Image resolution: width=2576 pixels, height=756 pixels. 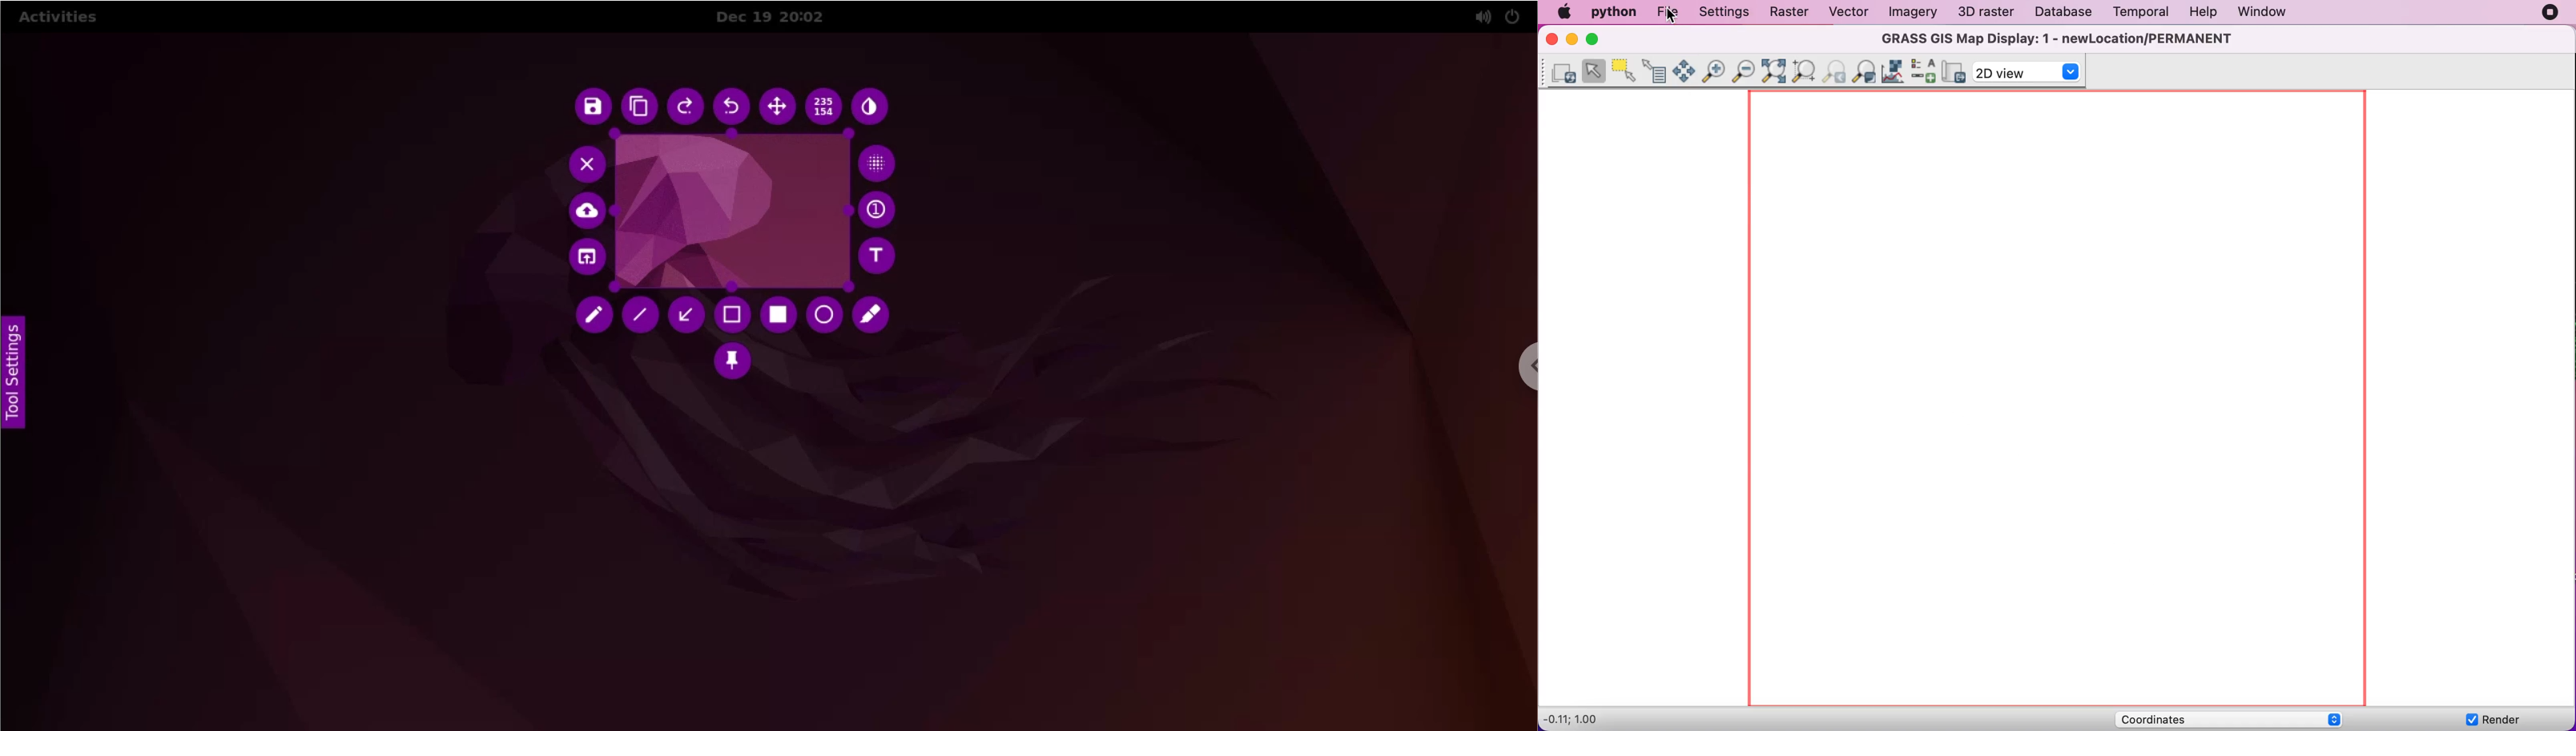 What do you see at coordinates (1512, 18) in the screenshot?
I see `power settings` at bounding box center [1512, 18].